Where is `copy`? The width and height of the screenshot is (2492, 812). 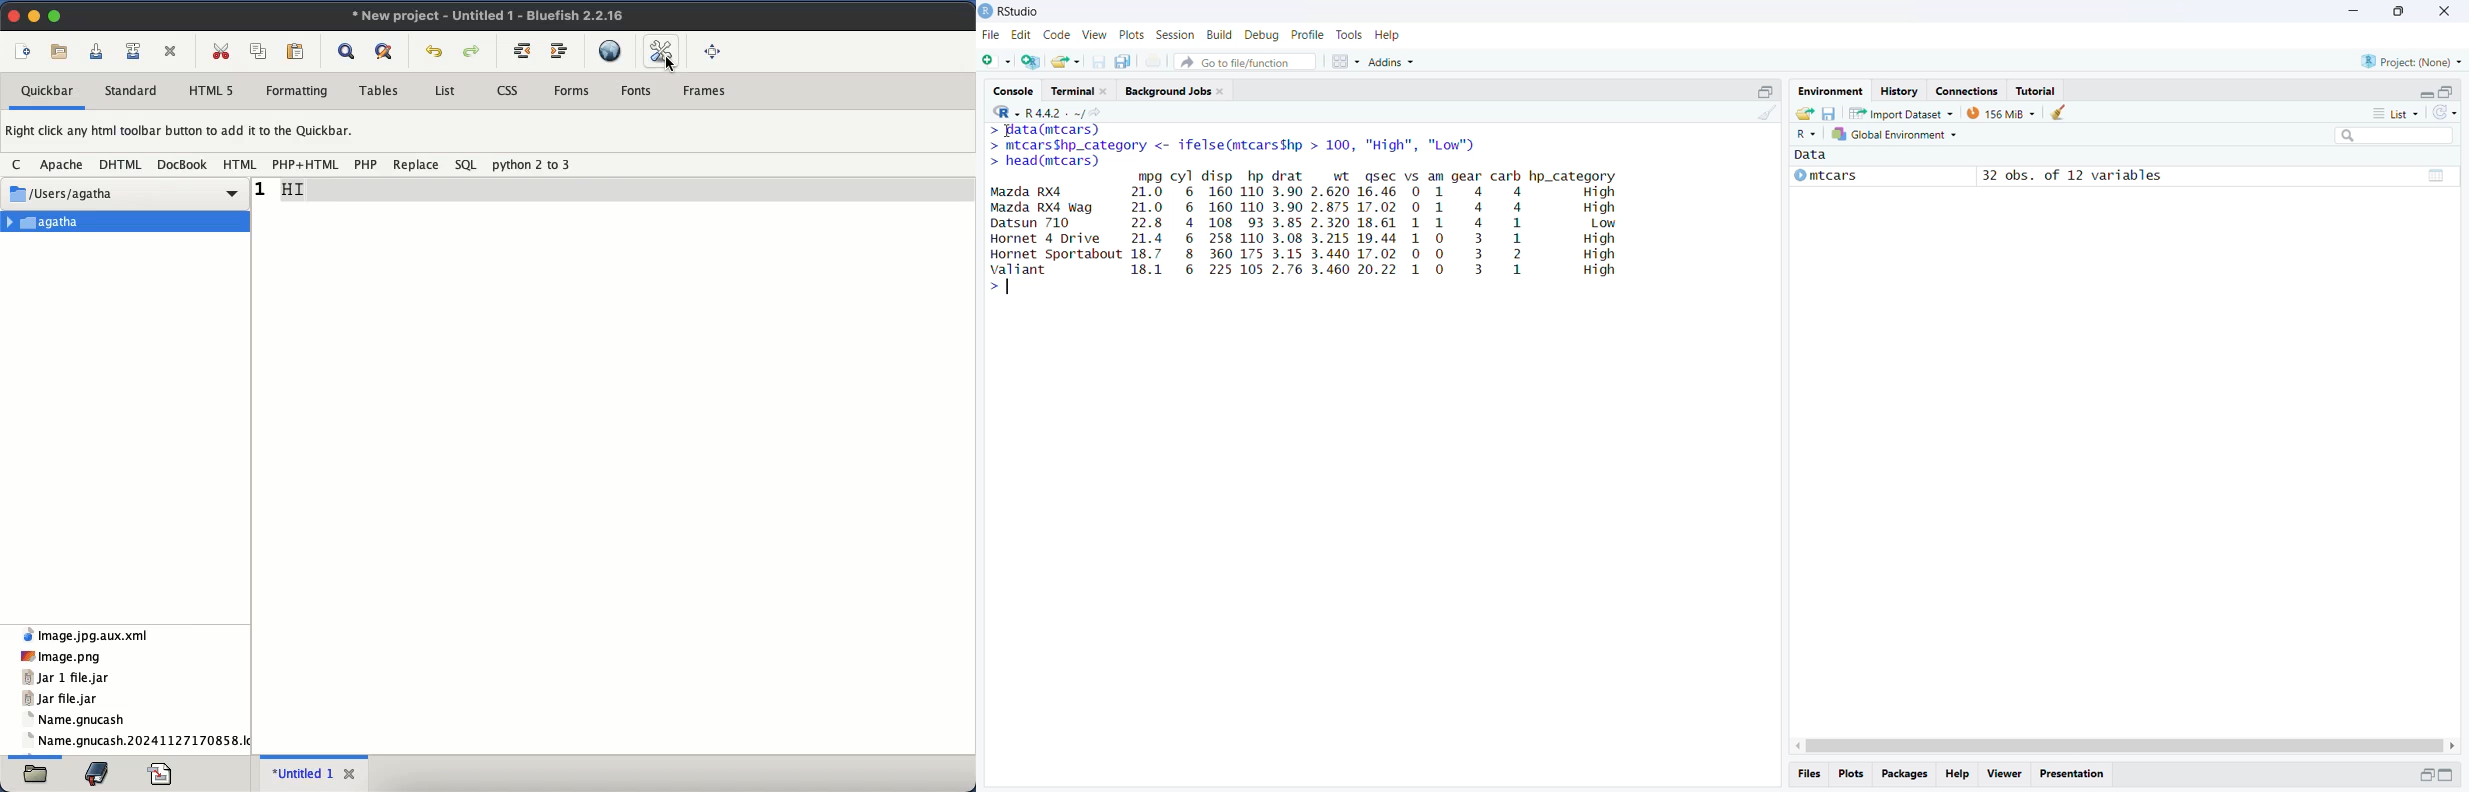 copy is located at coordinates (261, 49).